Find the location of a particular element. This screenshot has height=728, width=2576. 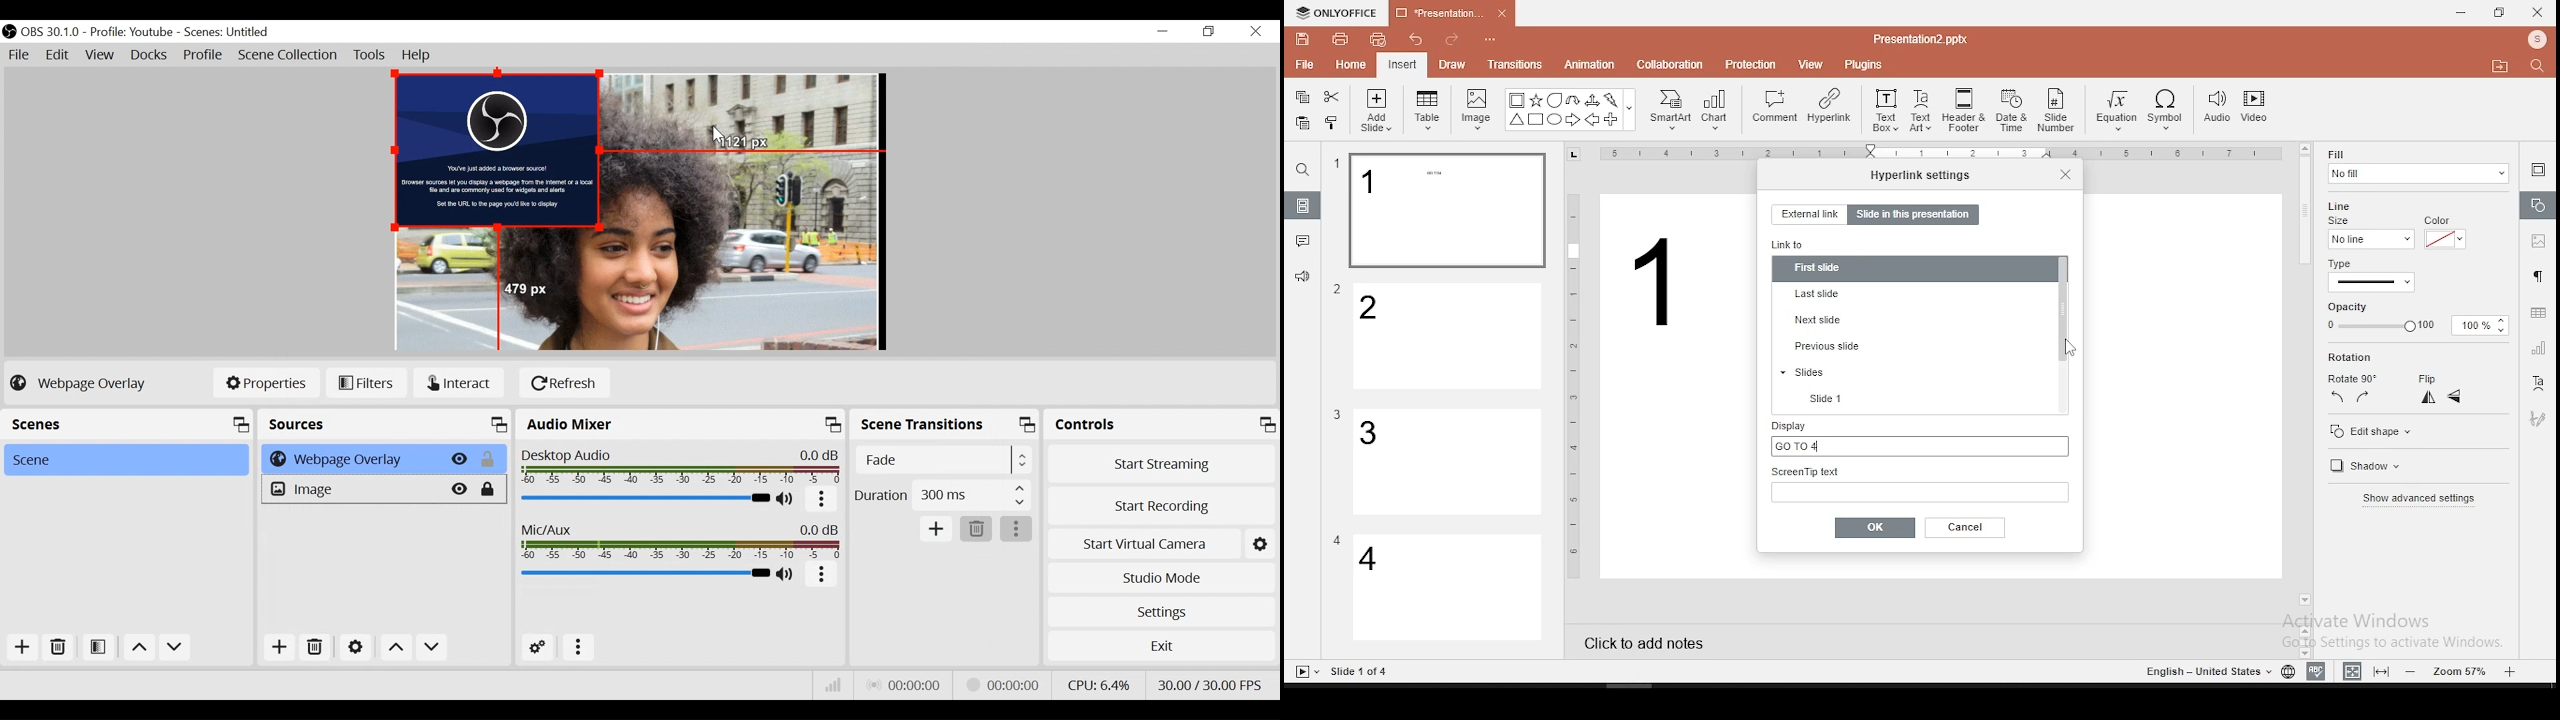

Star is located at coordinates (1535, 100).